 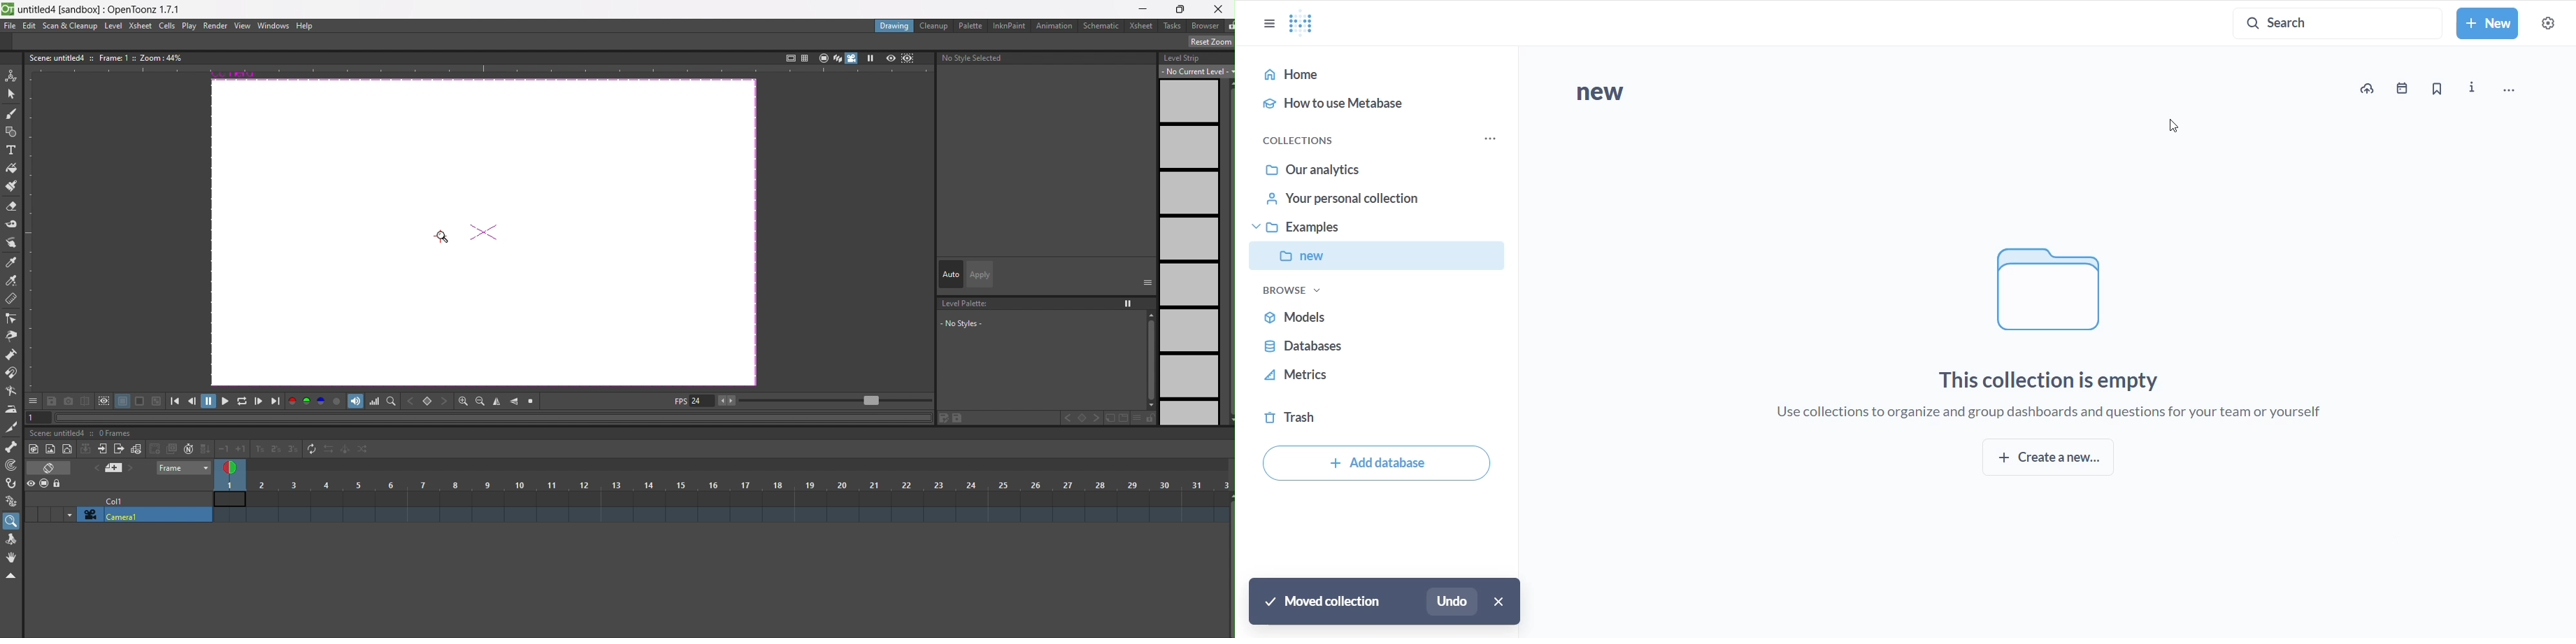 What do you see at coordinates (242, 26) in the screenshot?
I see `view` at bounding box center [242, 26].